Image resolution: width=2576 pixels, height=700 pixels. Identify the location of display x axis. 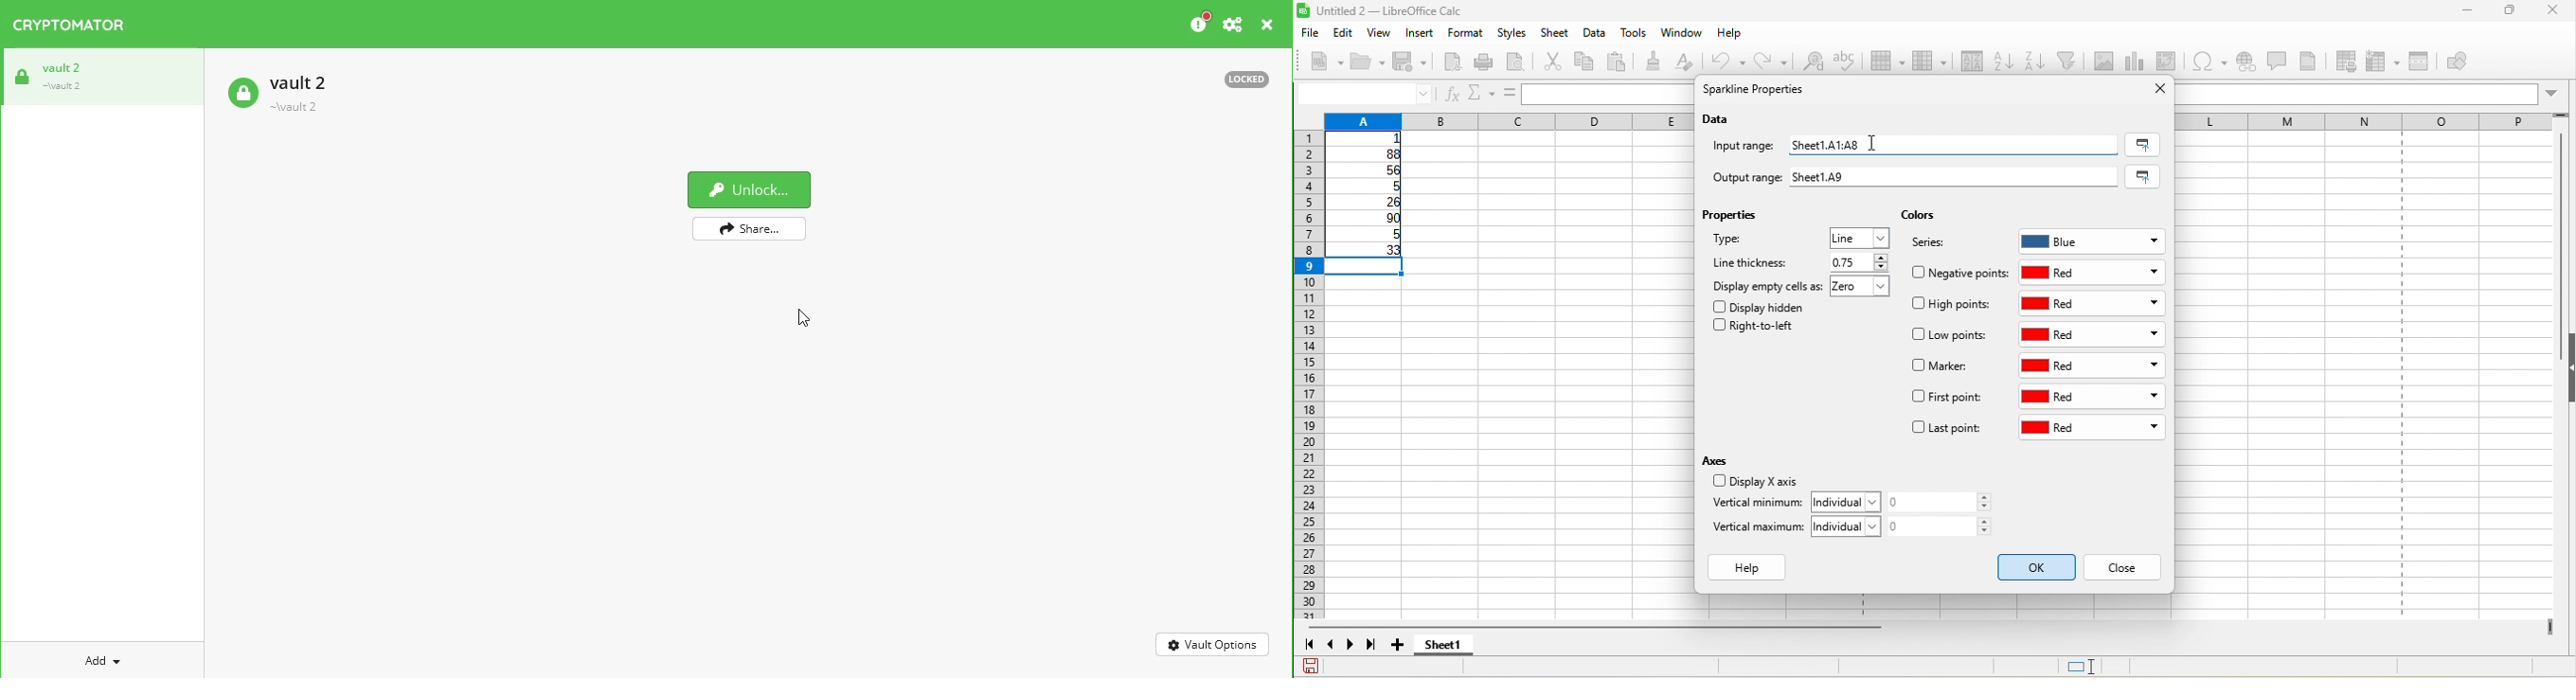
(1753, 483).